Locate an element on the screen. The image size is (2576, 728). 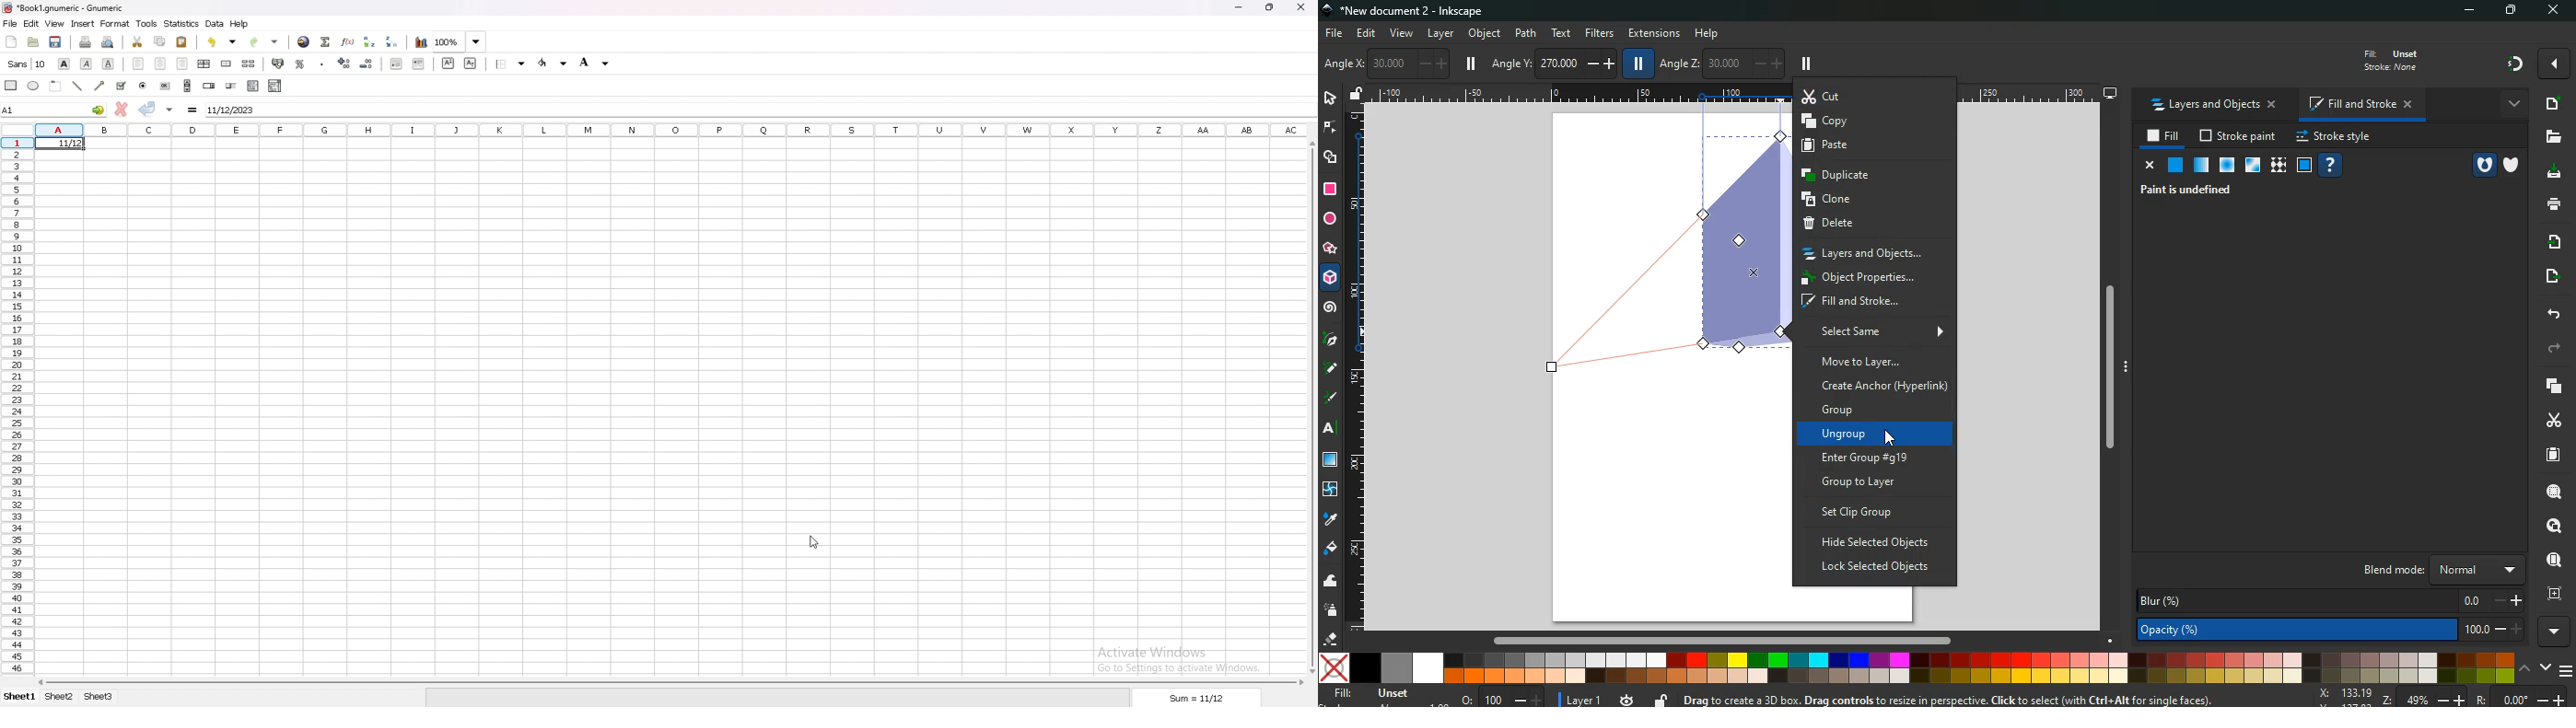
rectangle is located at coordinates (10, 86).